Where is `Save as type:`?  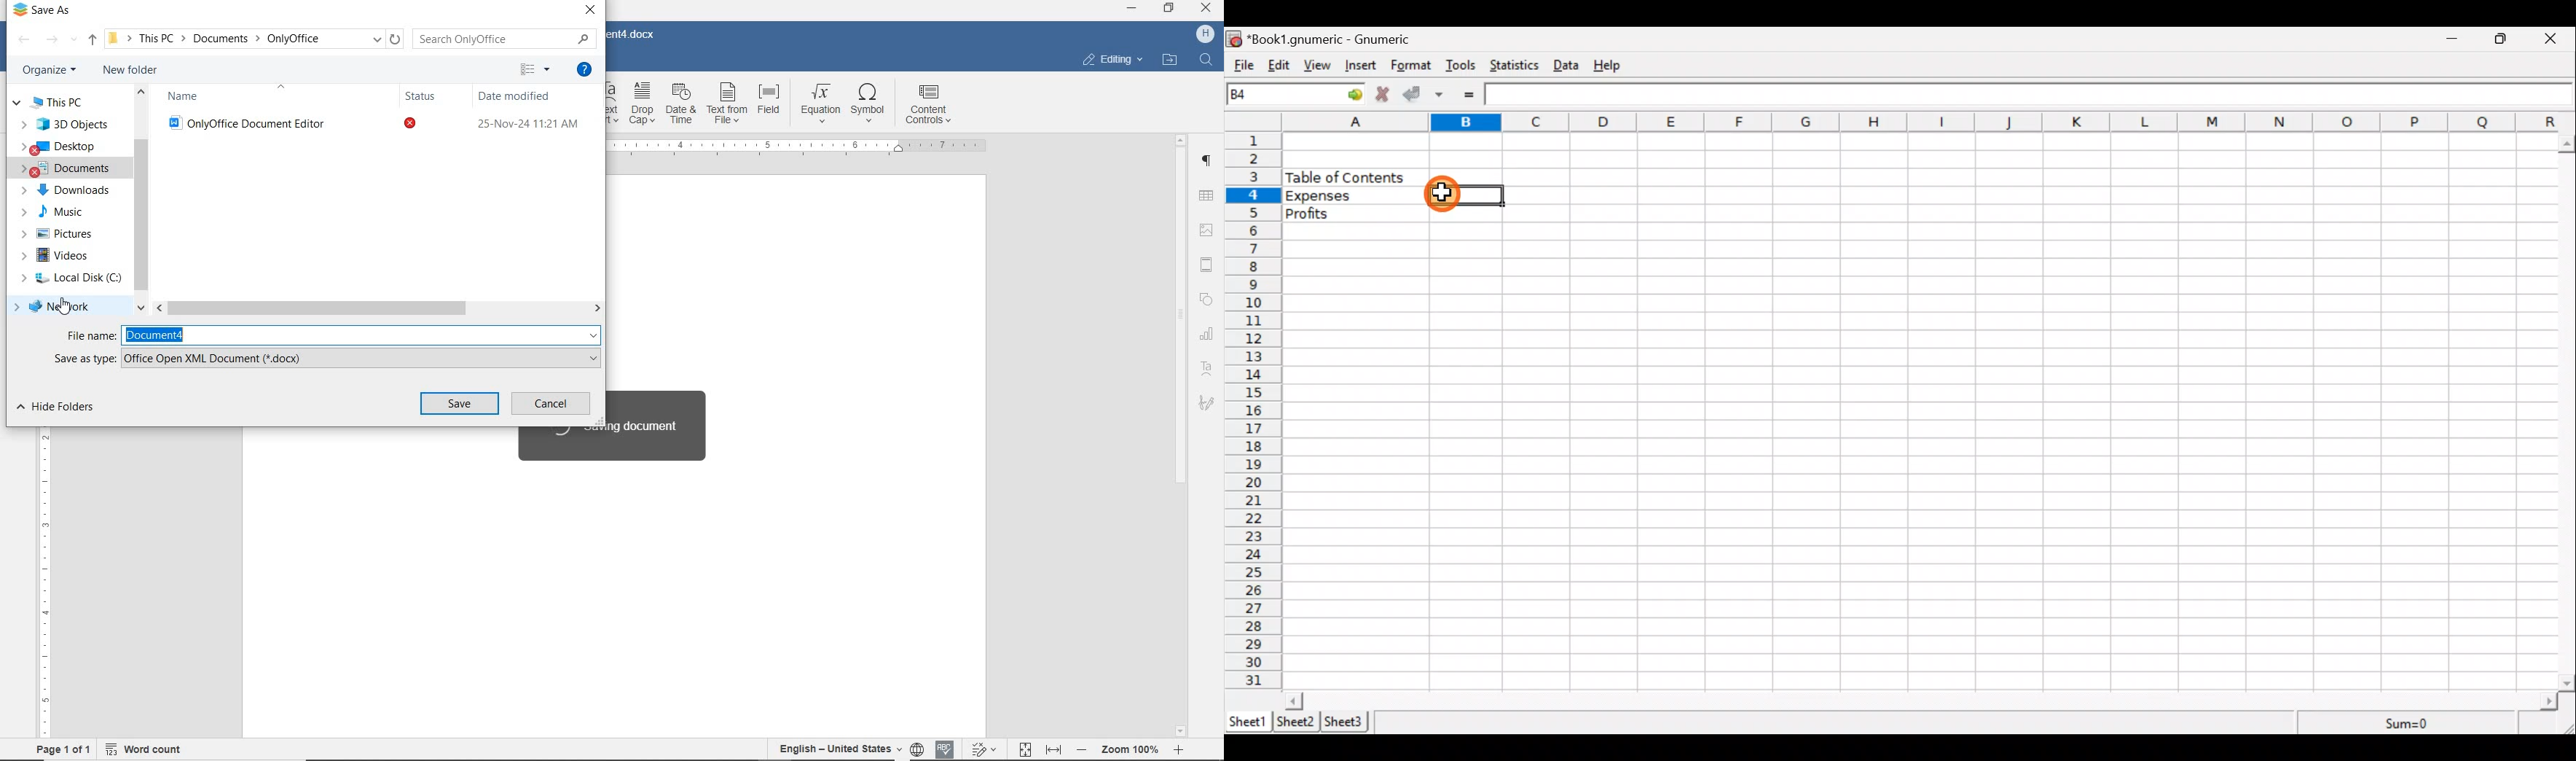
Save as type: is located at coordinates (81, 359).